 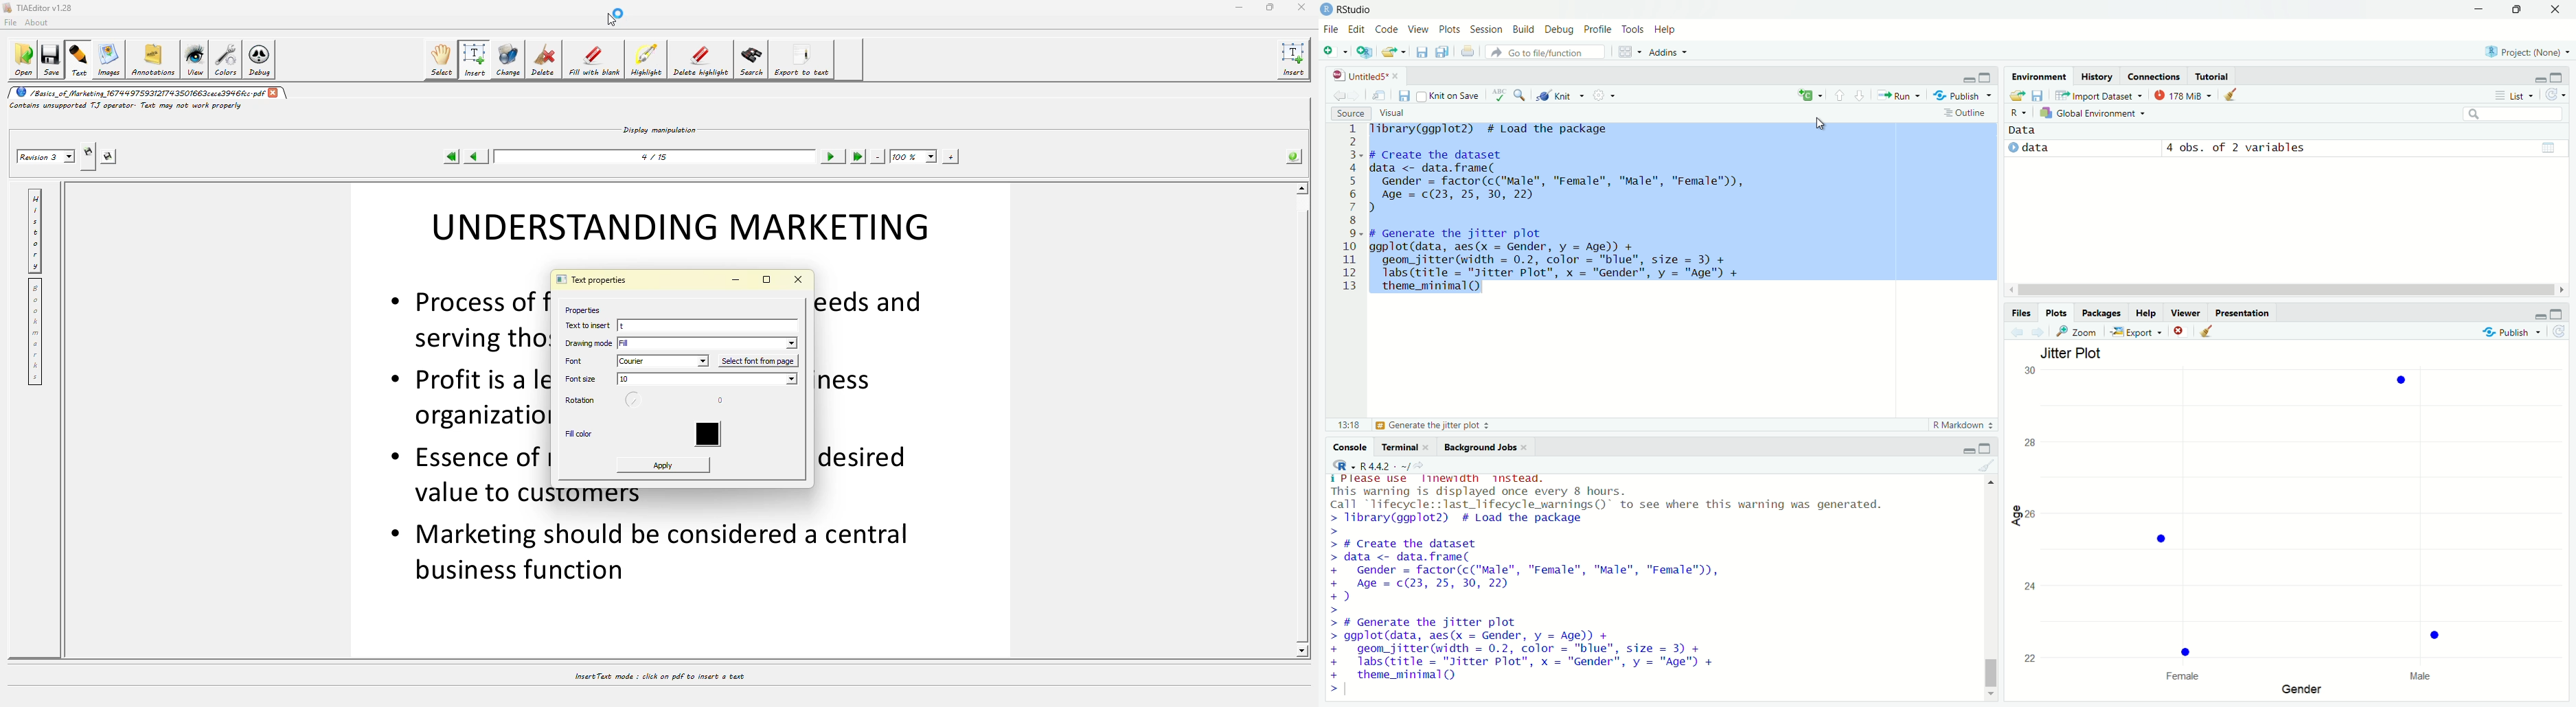 What do you see at coordinates (1569, 571) in the screenshot?
I see `code to create the dataset` at bounding box center [1569, 571].